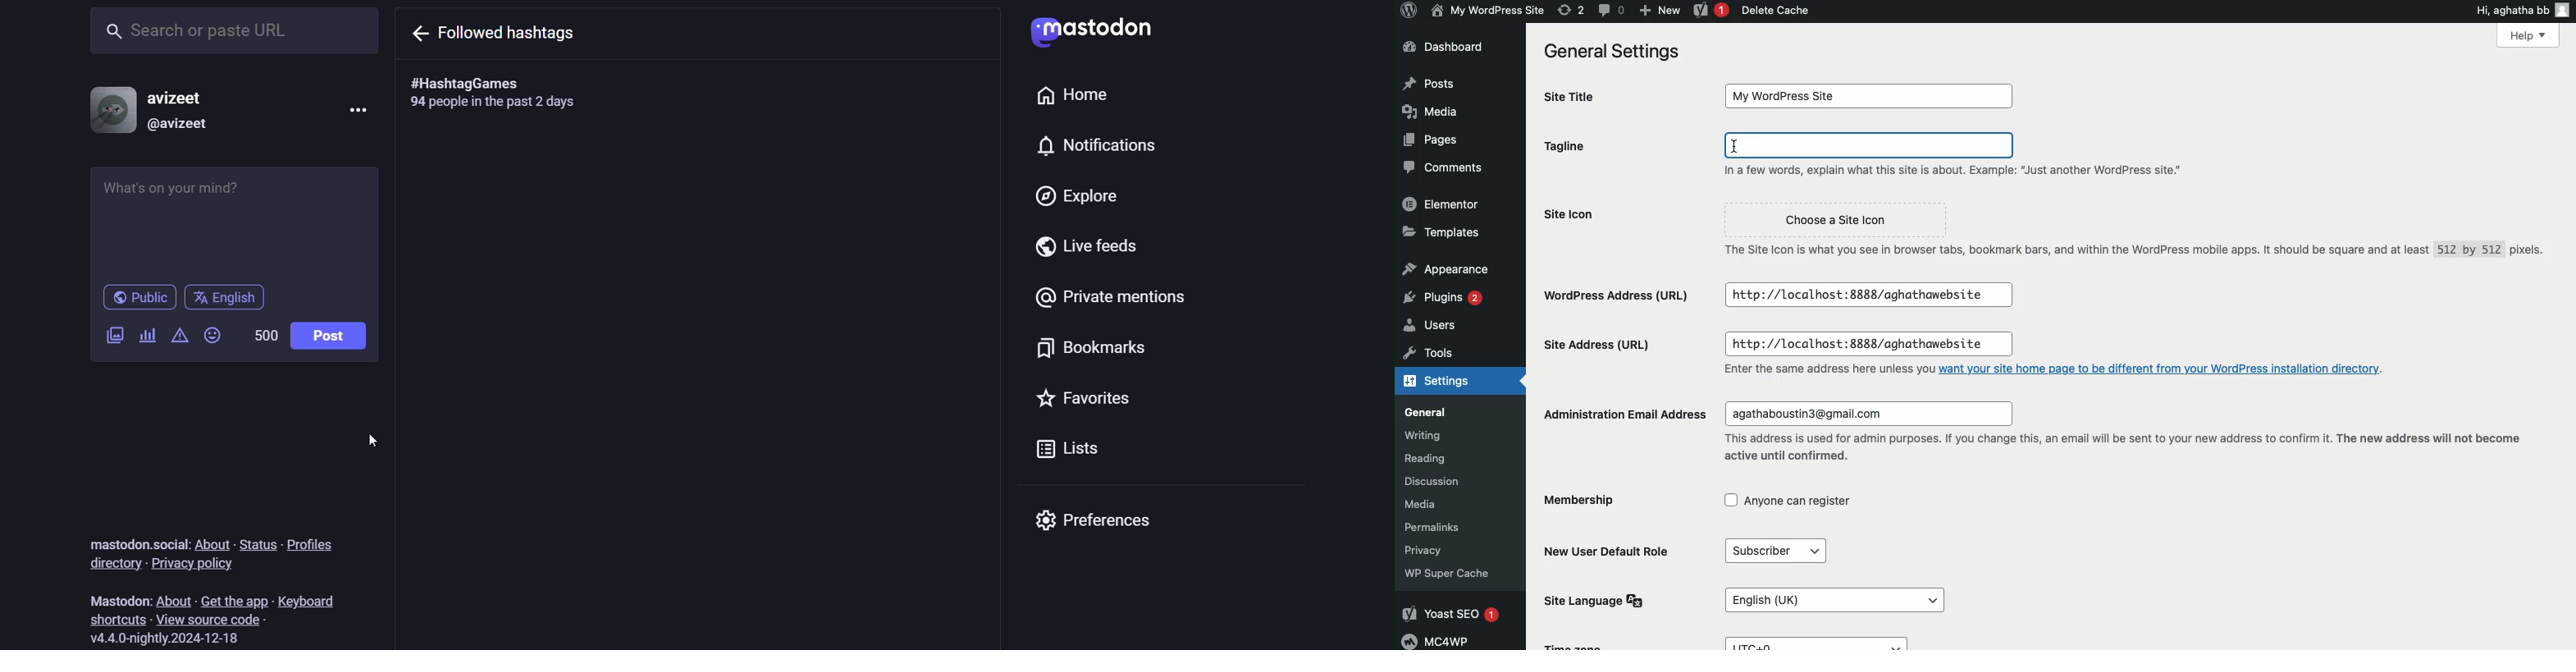 This screenshot has width=2576, height=672. What do you see at coordinates (1866, 293) in the screenshot?
I see `| http://10calhost:8888/aghathawebsite` at bounding box center [1866, 293].